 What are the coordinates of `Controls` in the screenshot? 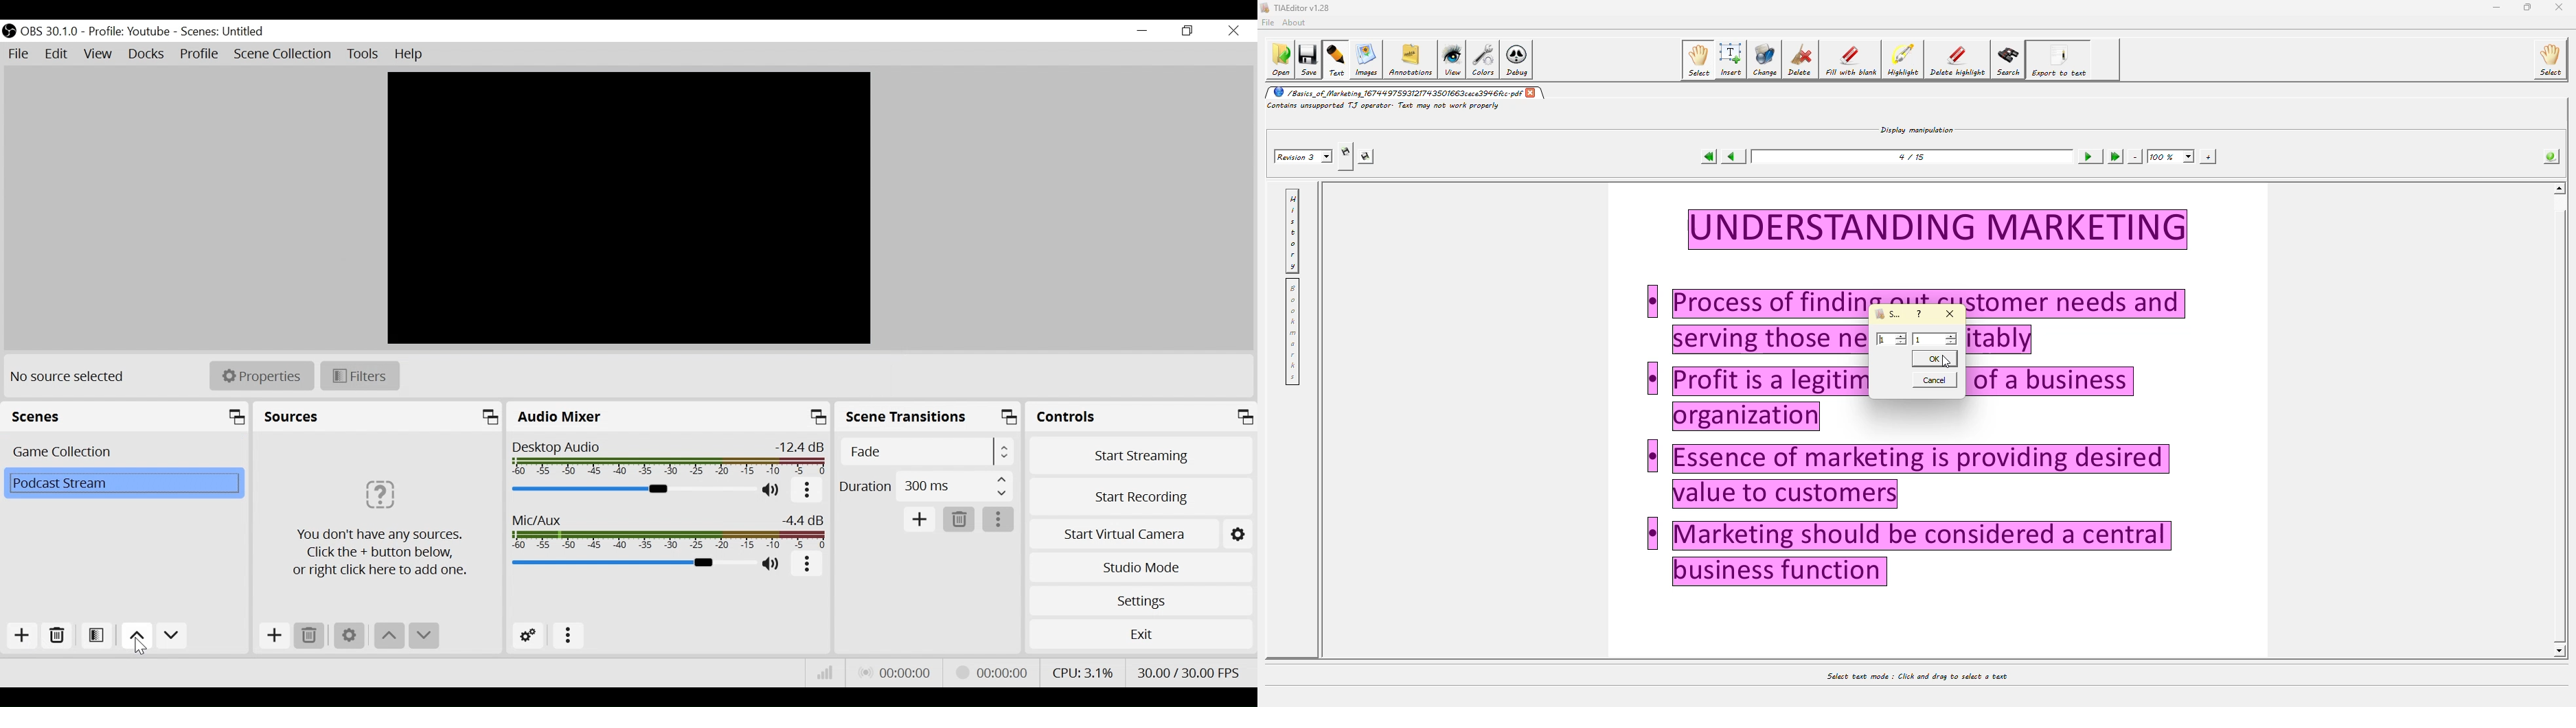 It's located at (1142, 416).